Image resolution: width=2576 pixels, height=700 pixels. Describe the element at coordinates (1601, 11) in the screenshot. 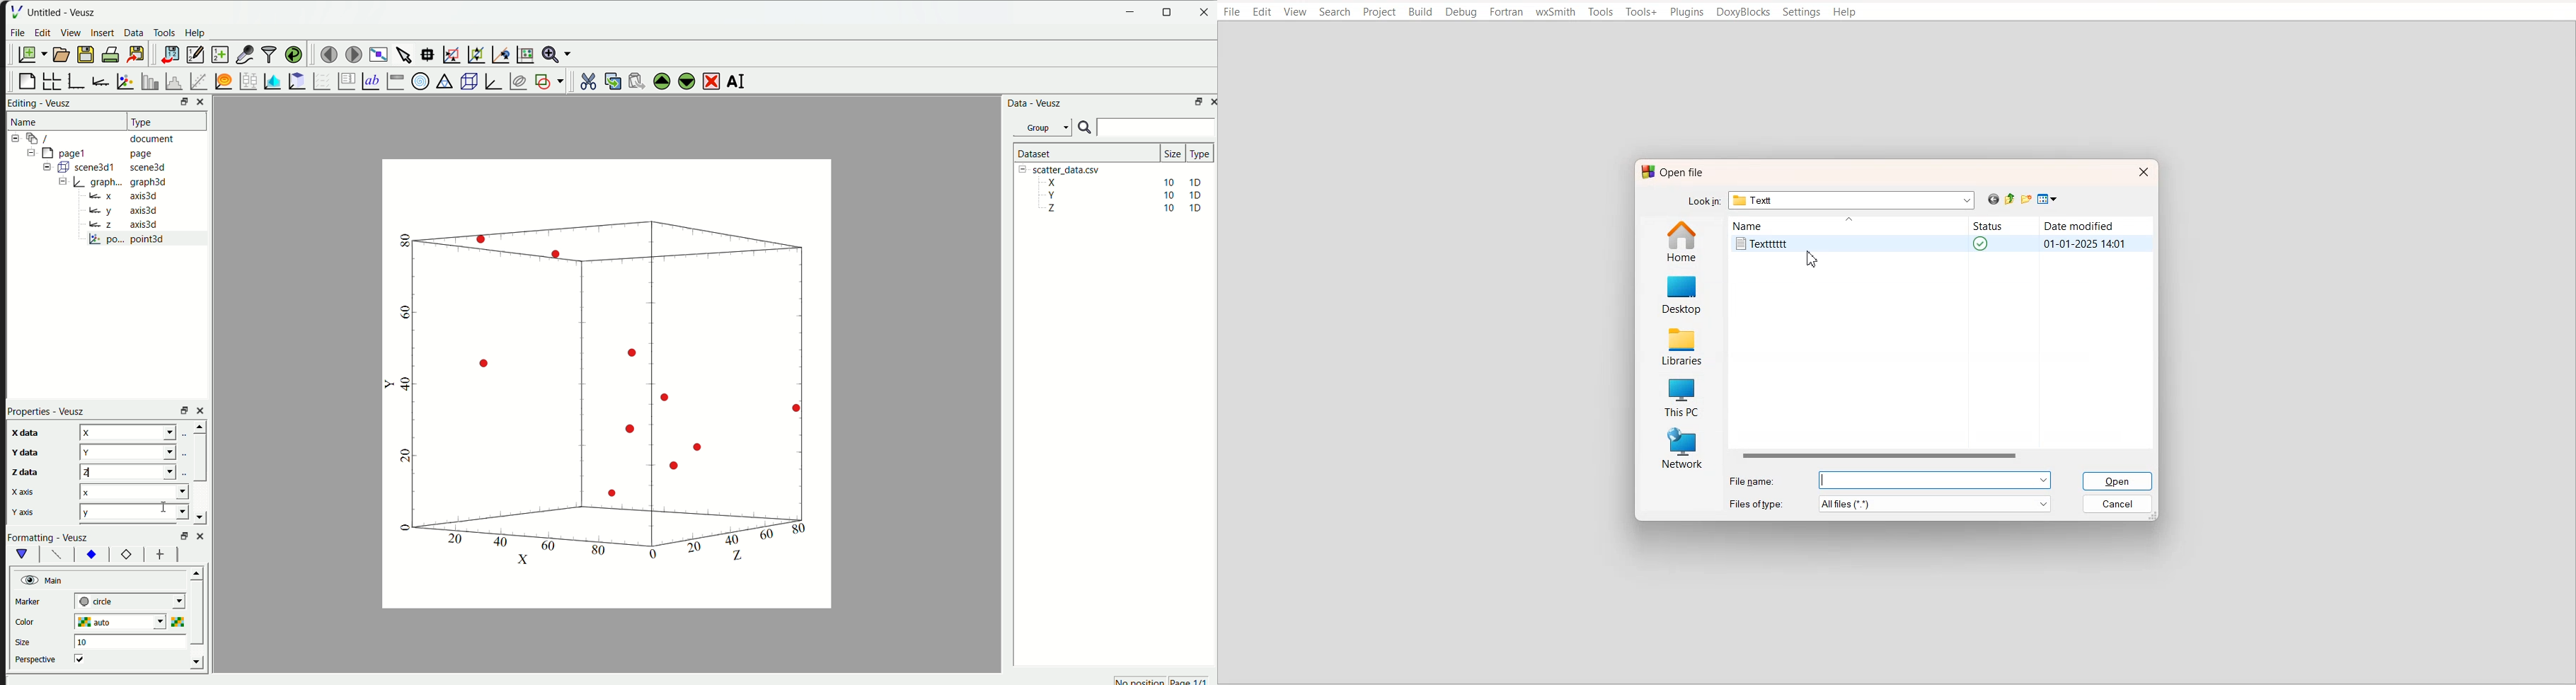

I see `Tools` at that location.